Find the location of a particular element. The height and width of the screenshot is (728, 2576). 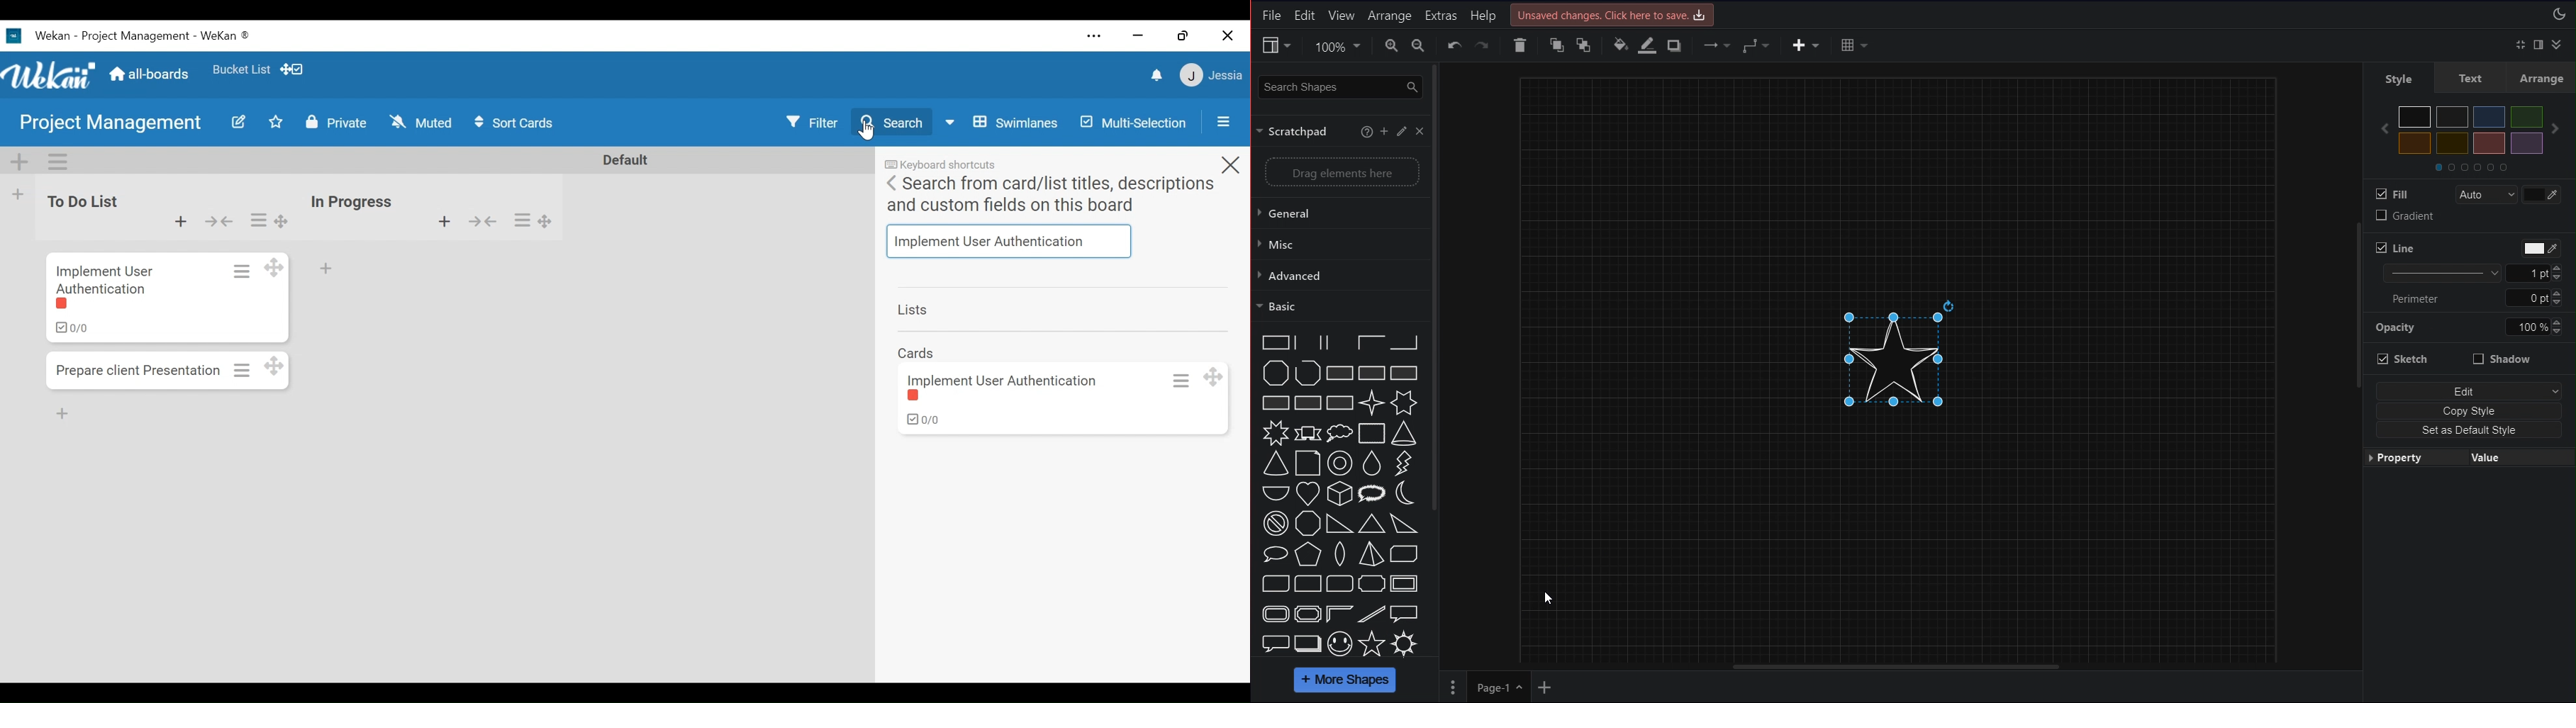

Edit is located at coordinates (240, 122).